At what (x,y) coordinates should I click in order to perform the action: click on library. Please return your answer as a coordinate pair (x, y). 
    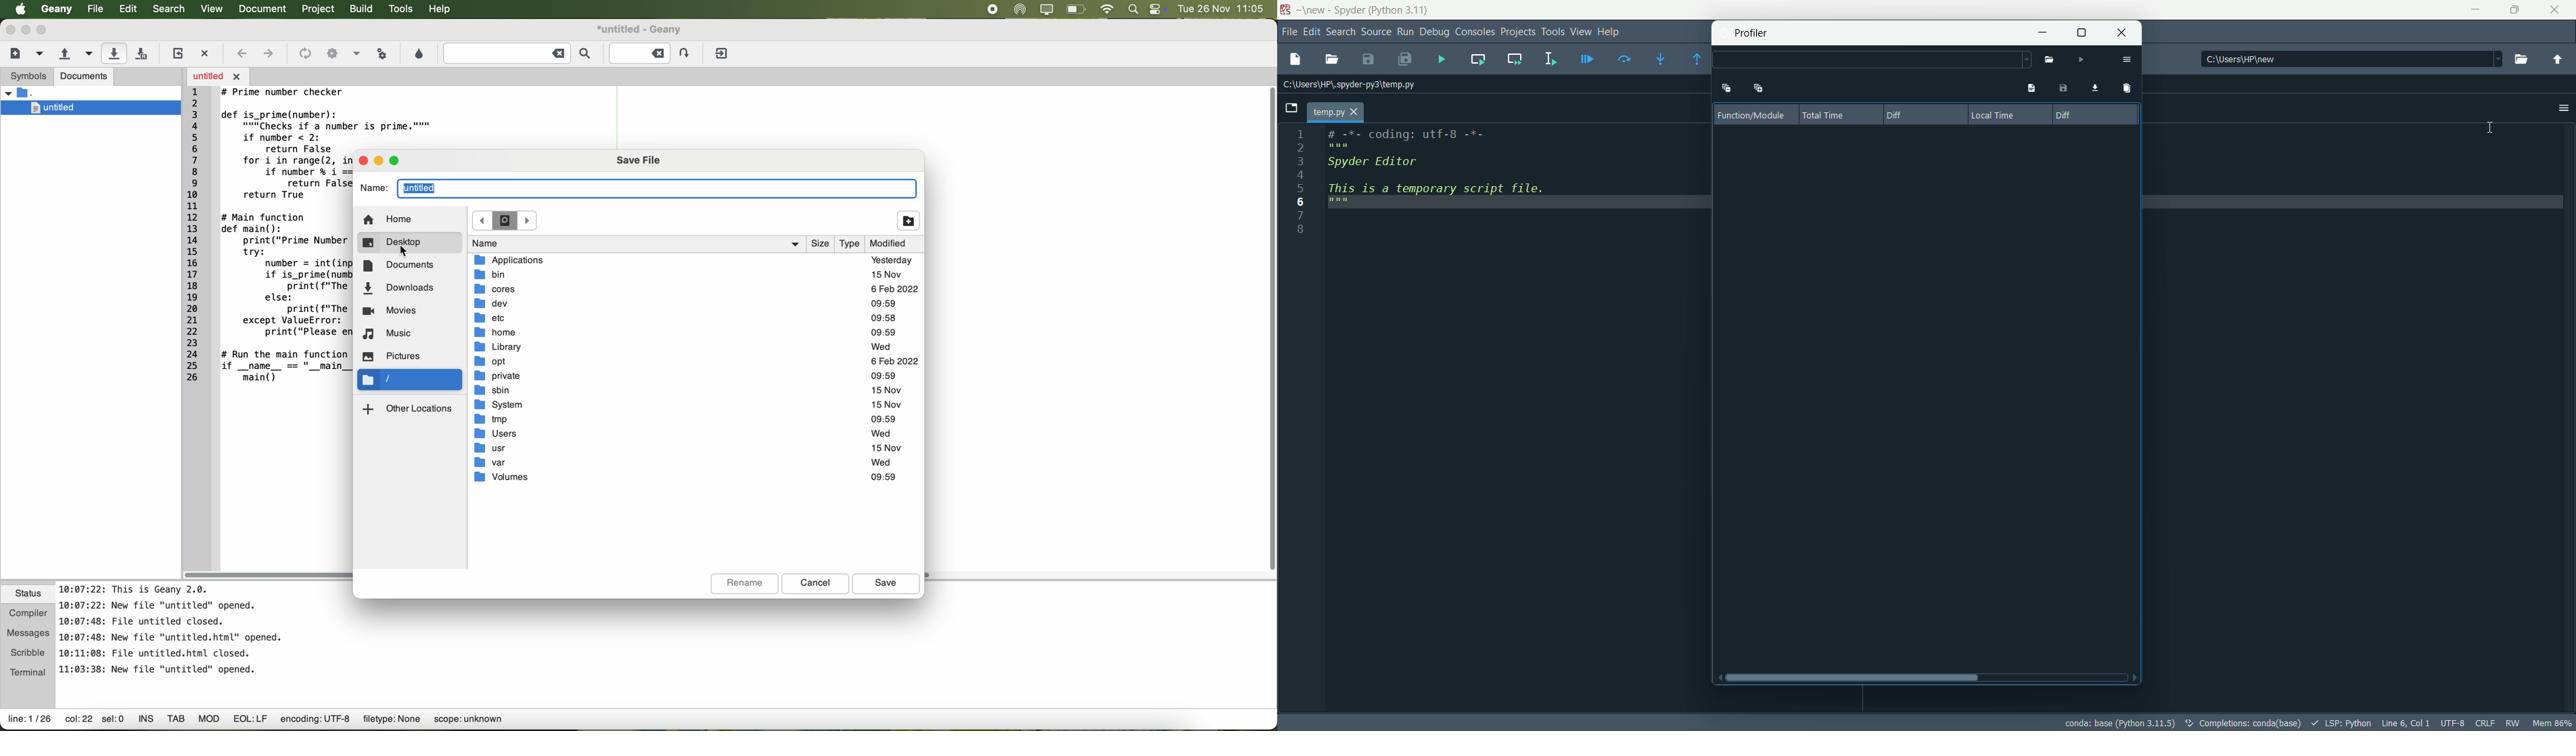
    Looking at the image, I should click on (685, 348).